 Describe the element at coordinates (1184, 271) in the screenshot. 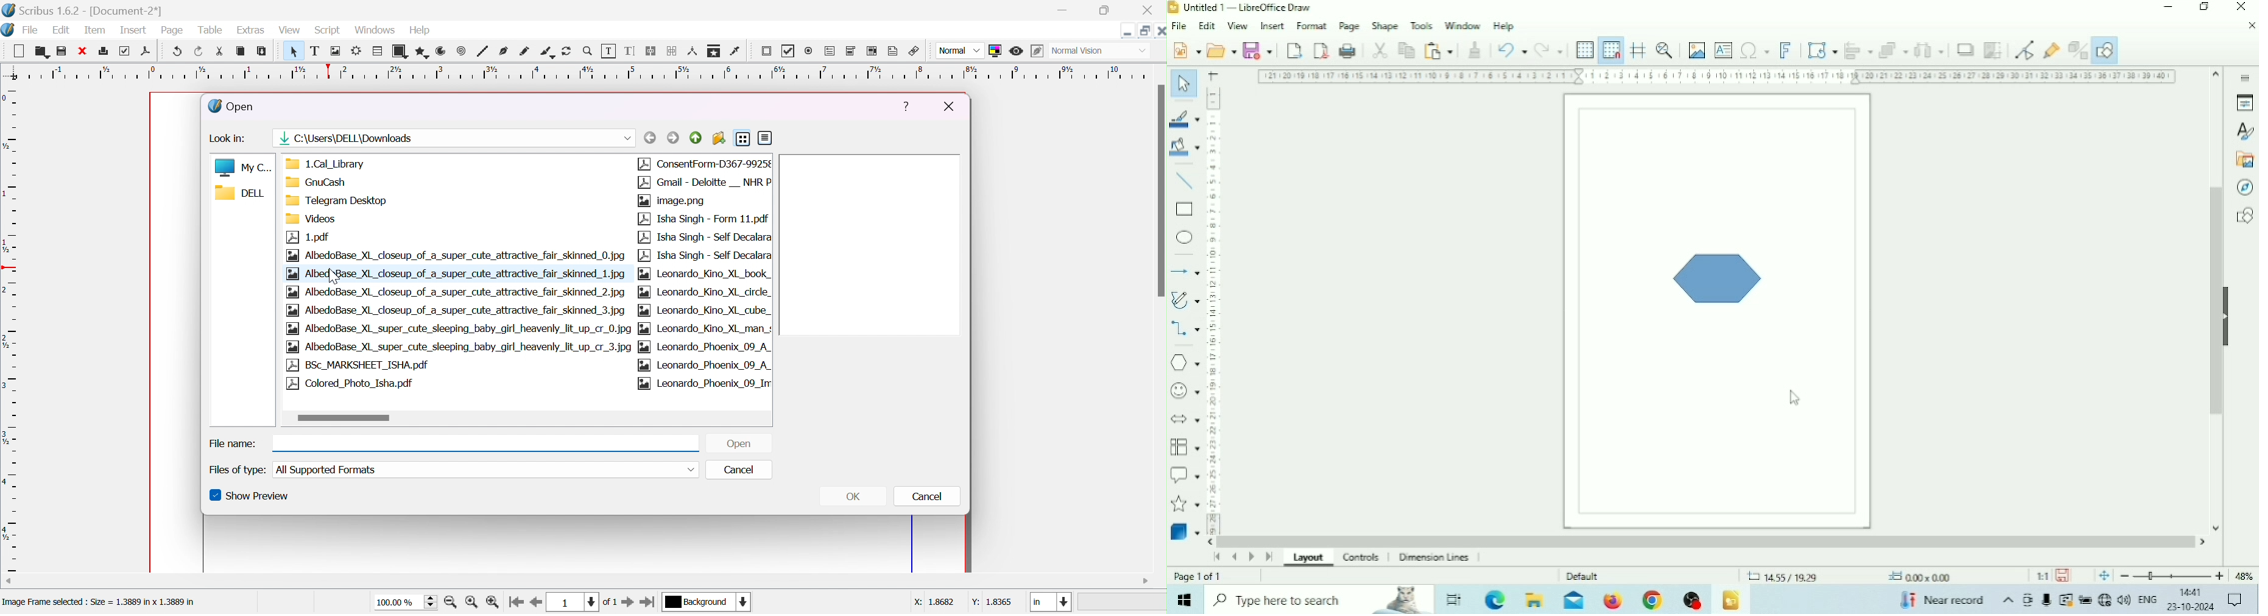

I see `Lines and Arrows` at that location.